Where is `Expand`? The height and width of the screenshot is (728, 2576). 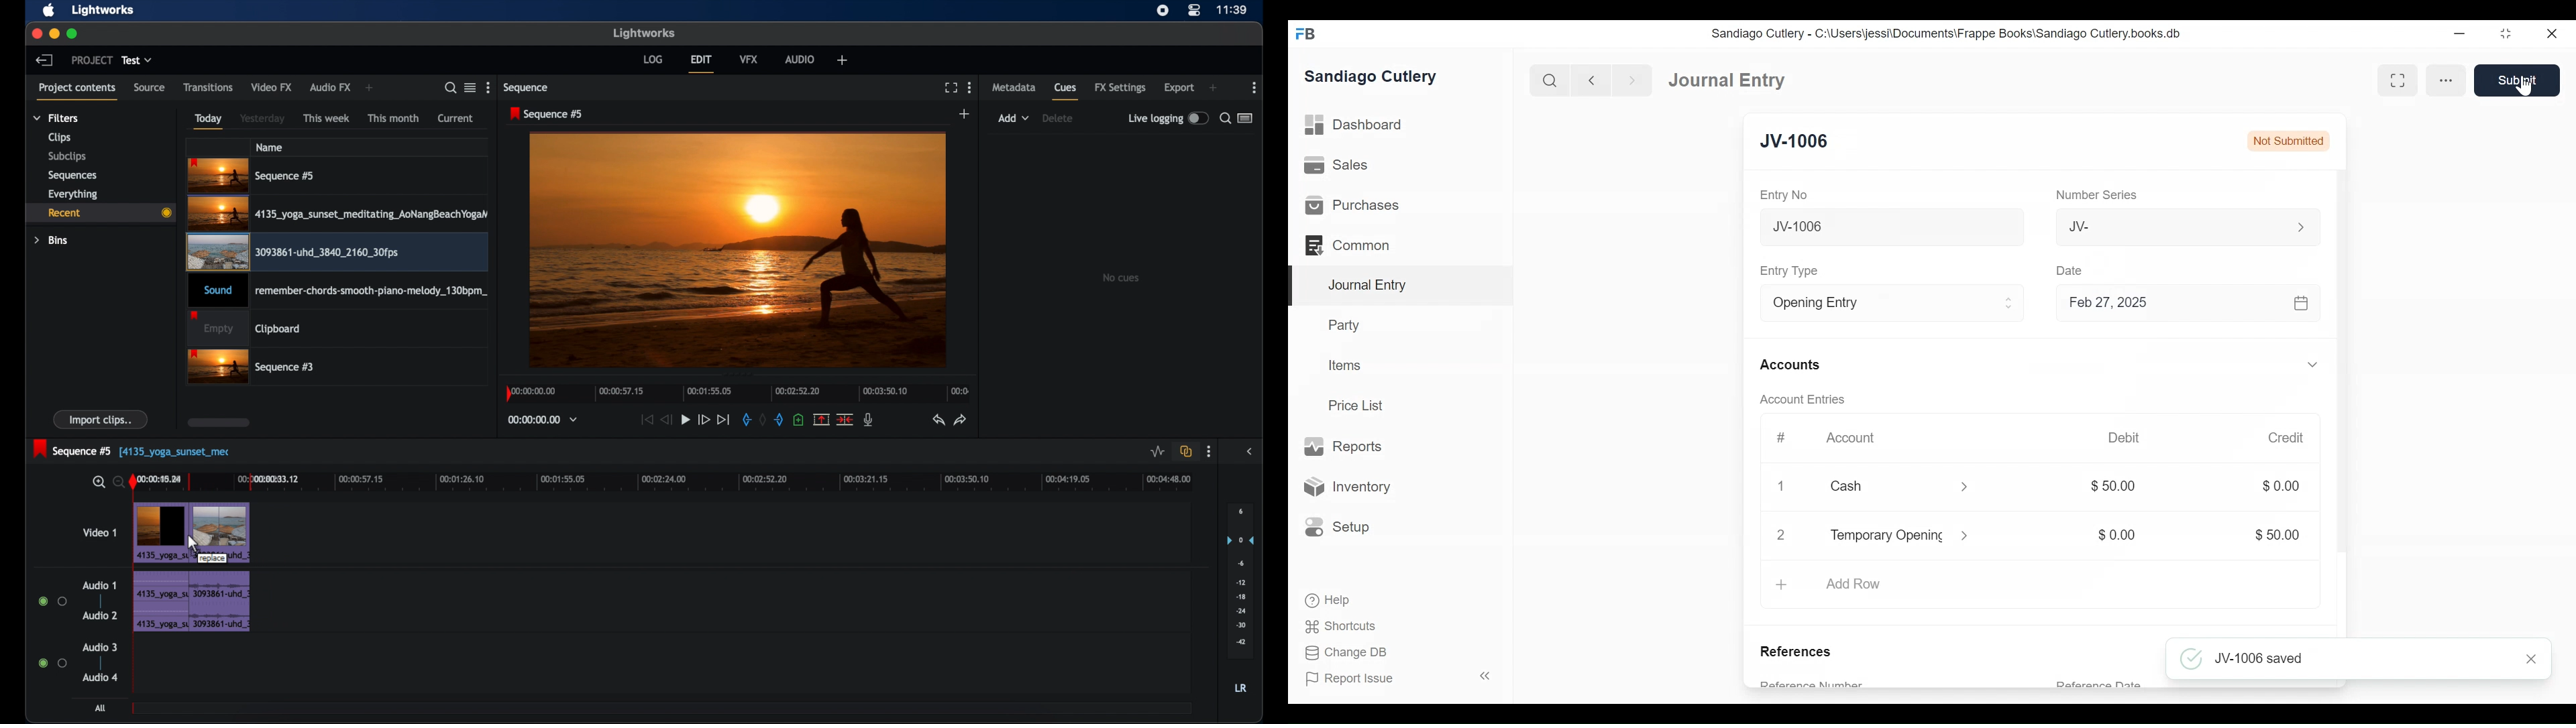 Expand is located at coordinates (1971, 535).